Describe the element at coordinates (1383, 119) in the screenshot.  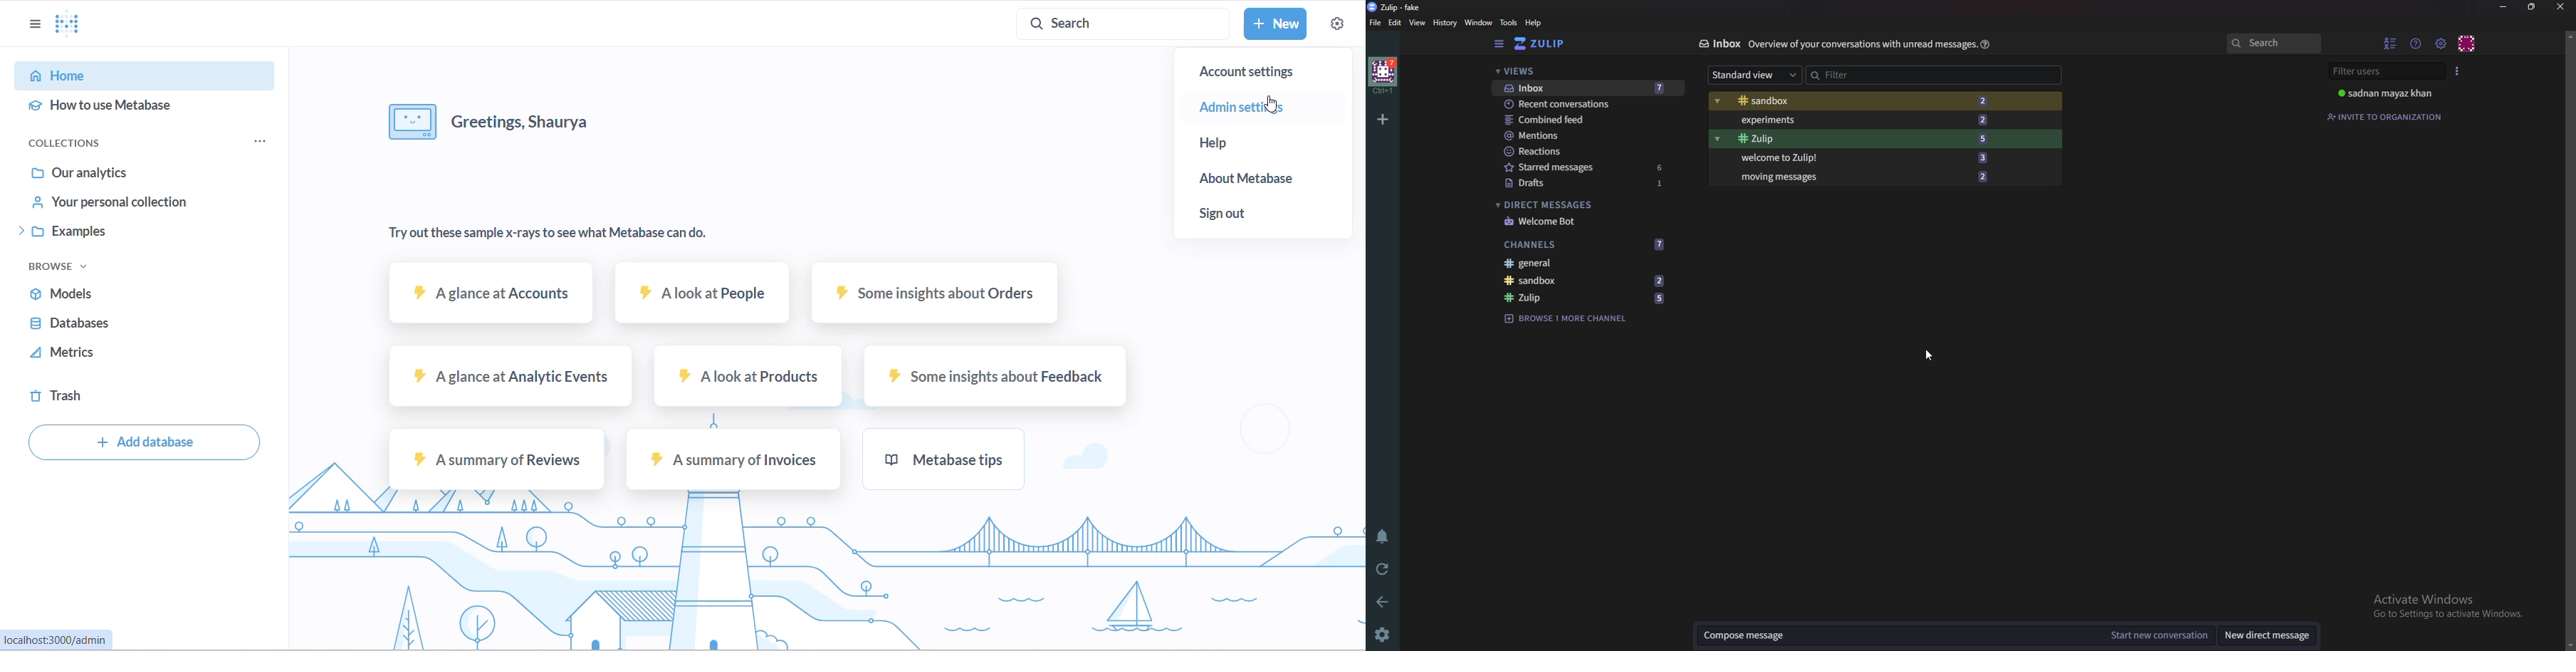
I see `Add organization` at that location.